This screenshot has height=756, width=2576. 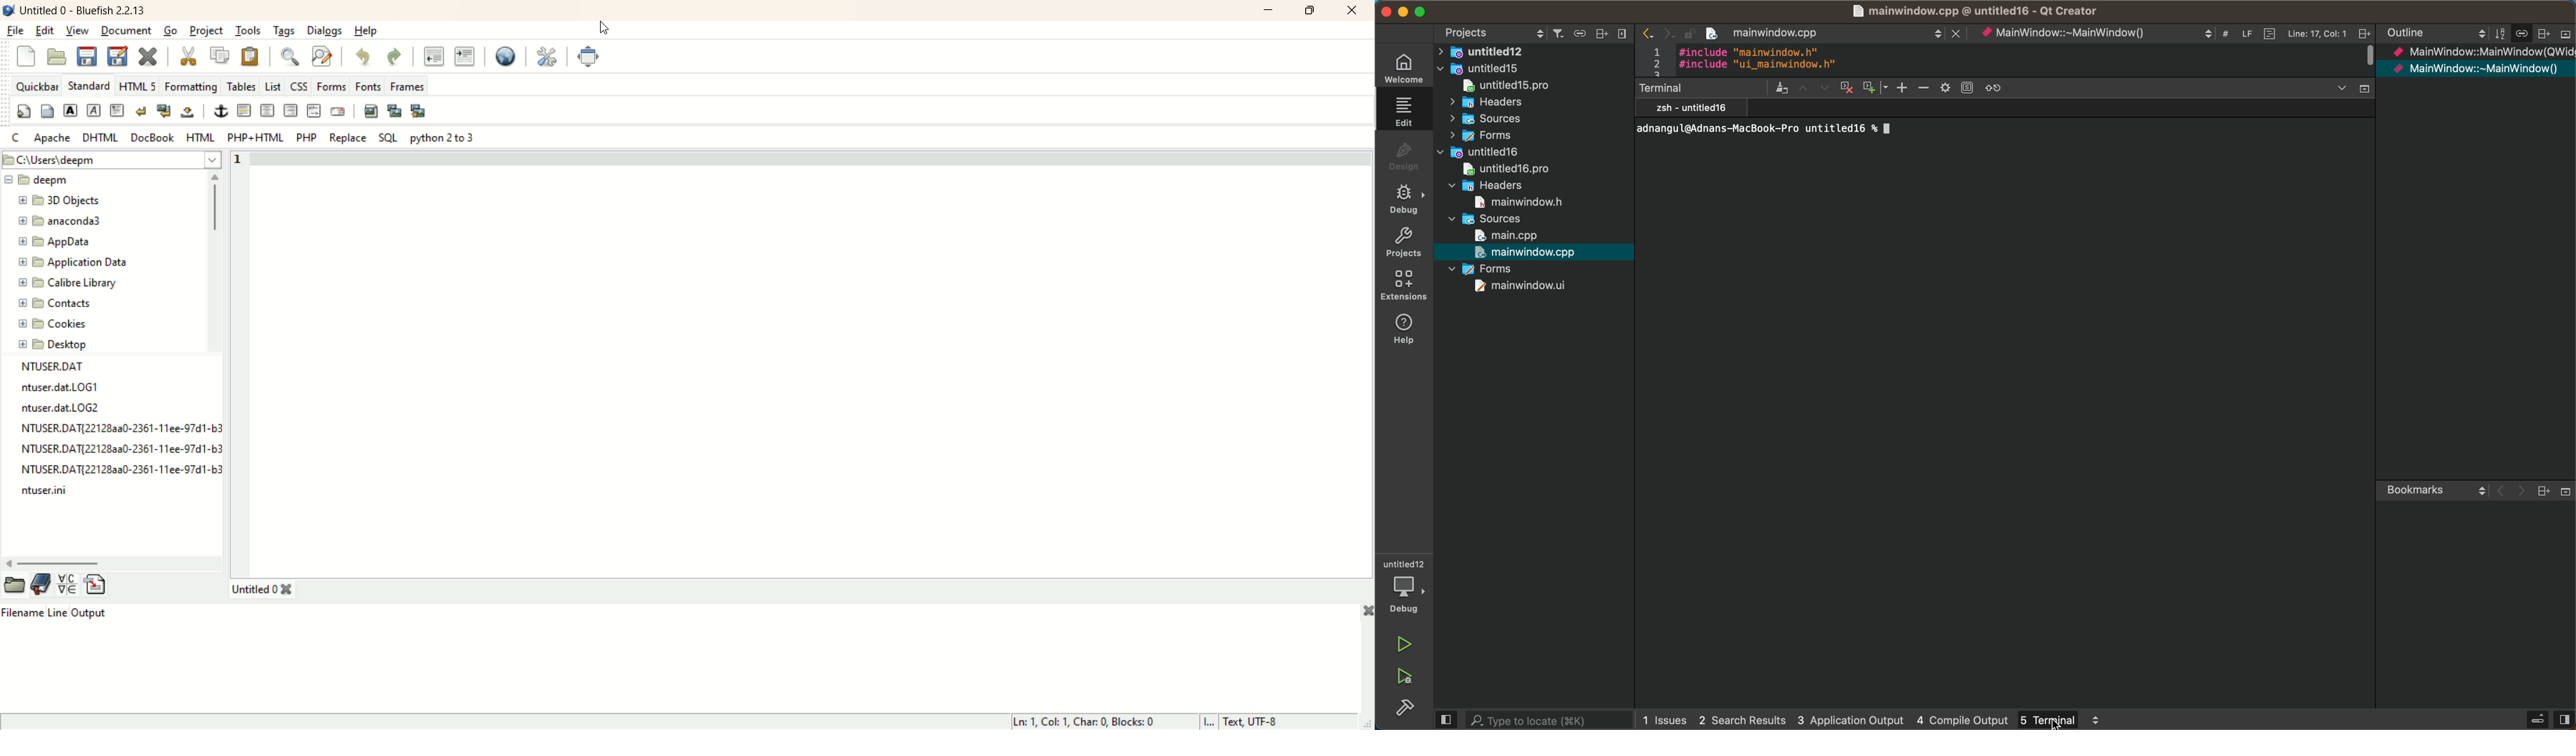 I want to click on insert thumbnail, so click(x=397, y=112).